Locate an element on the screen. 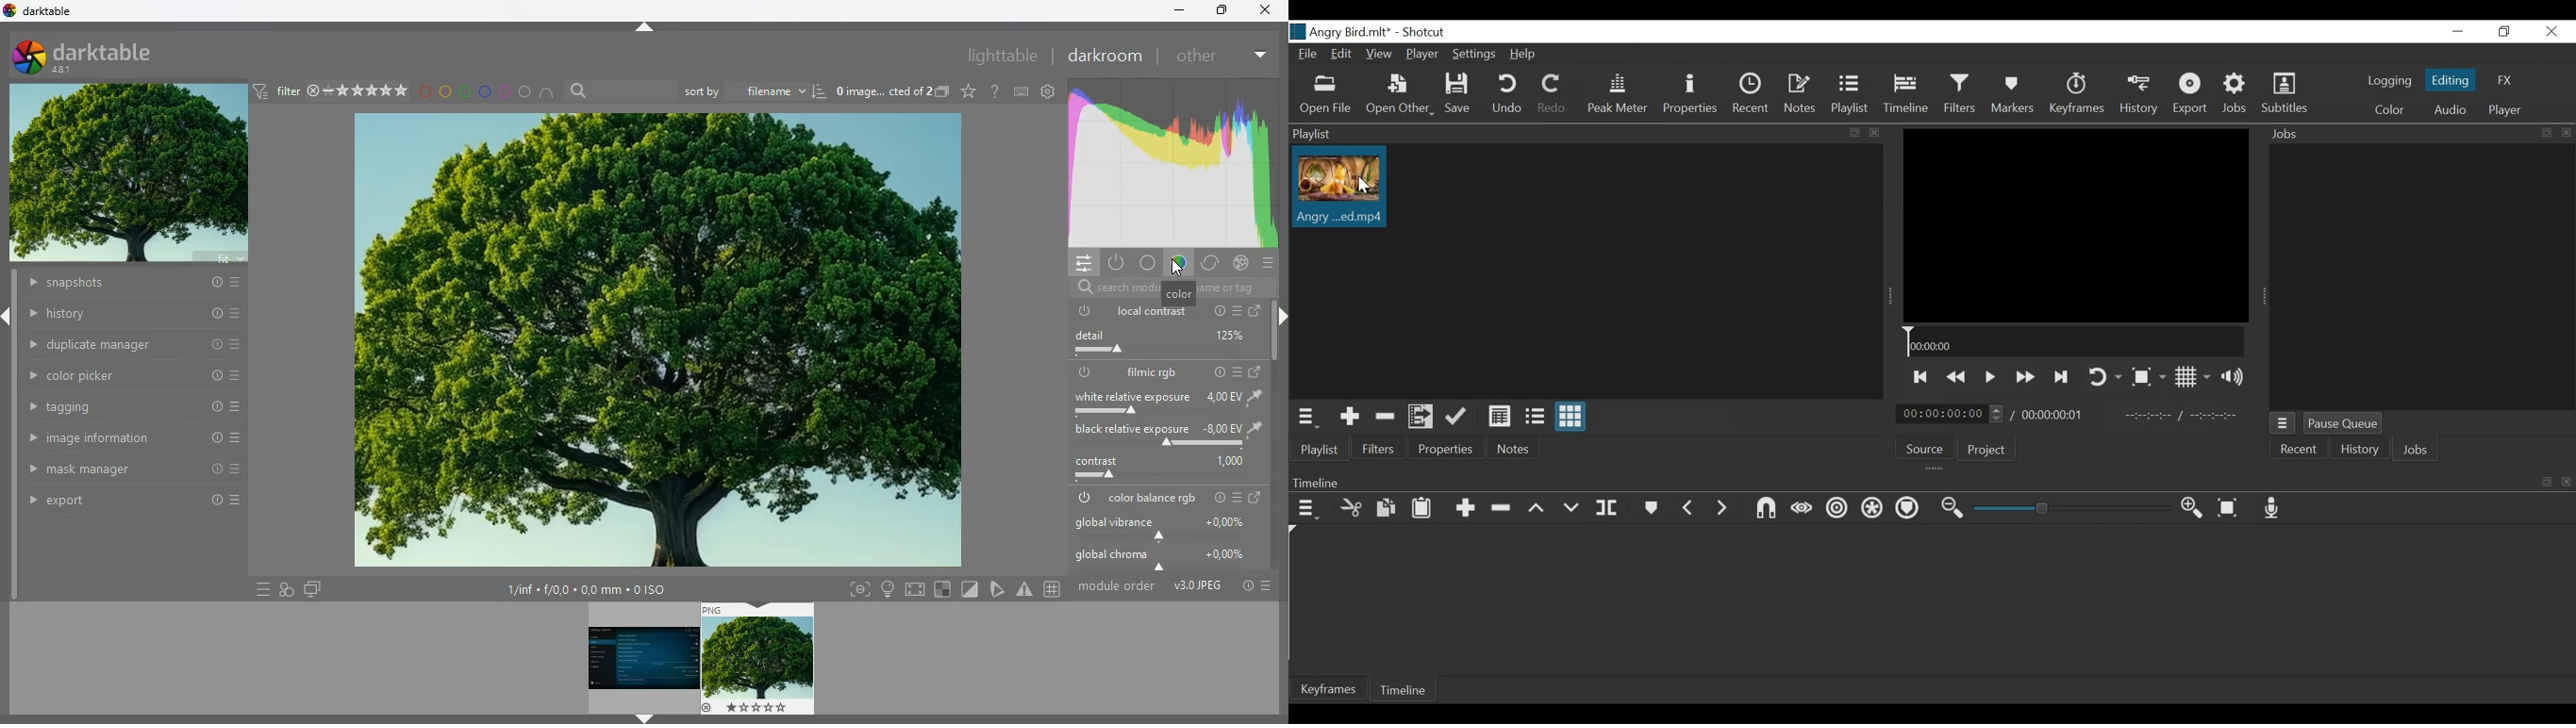 This screenshot has height=728, width=2576. power is located at coordinates (1082, 499).